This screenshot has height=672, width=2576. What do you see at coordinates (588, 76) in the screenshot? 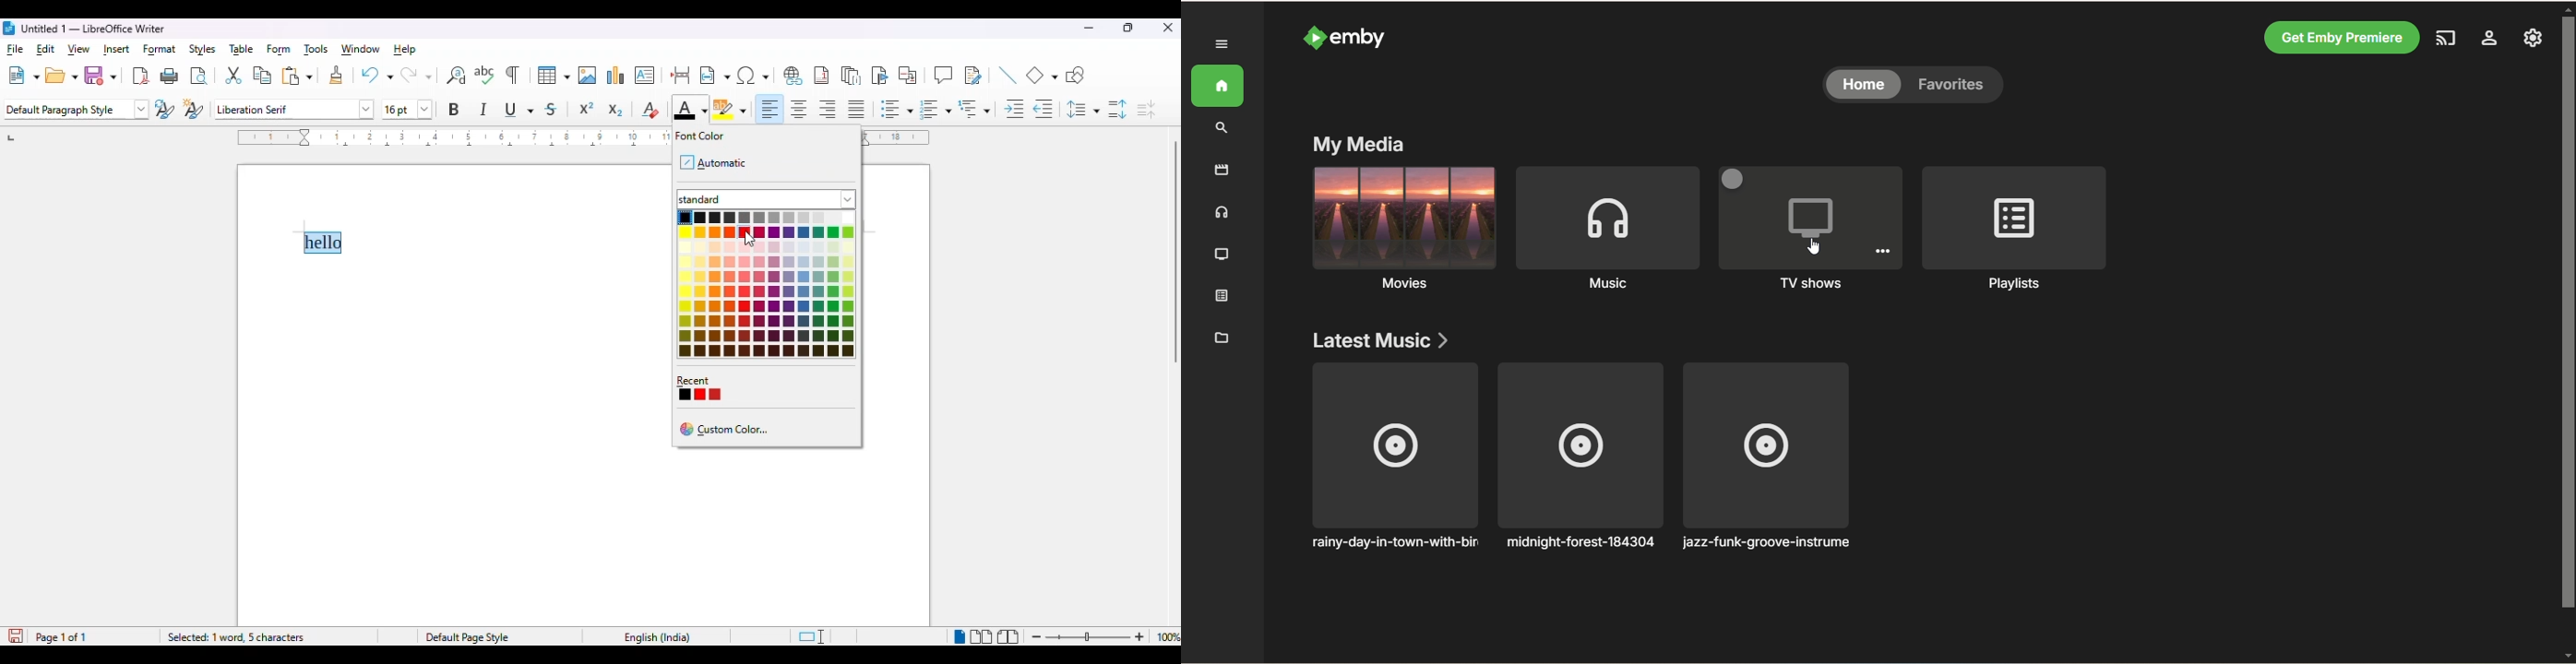
I see `insert image` at bounding box center [588, 76].